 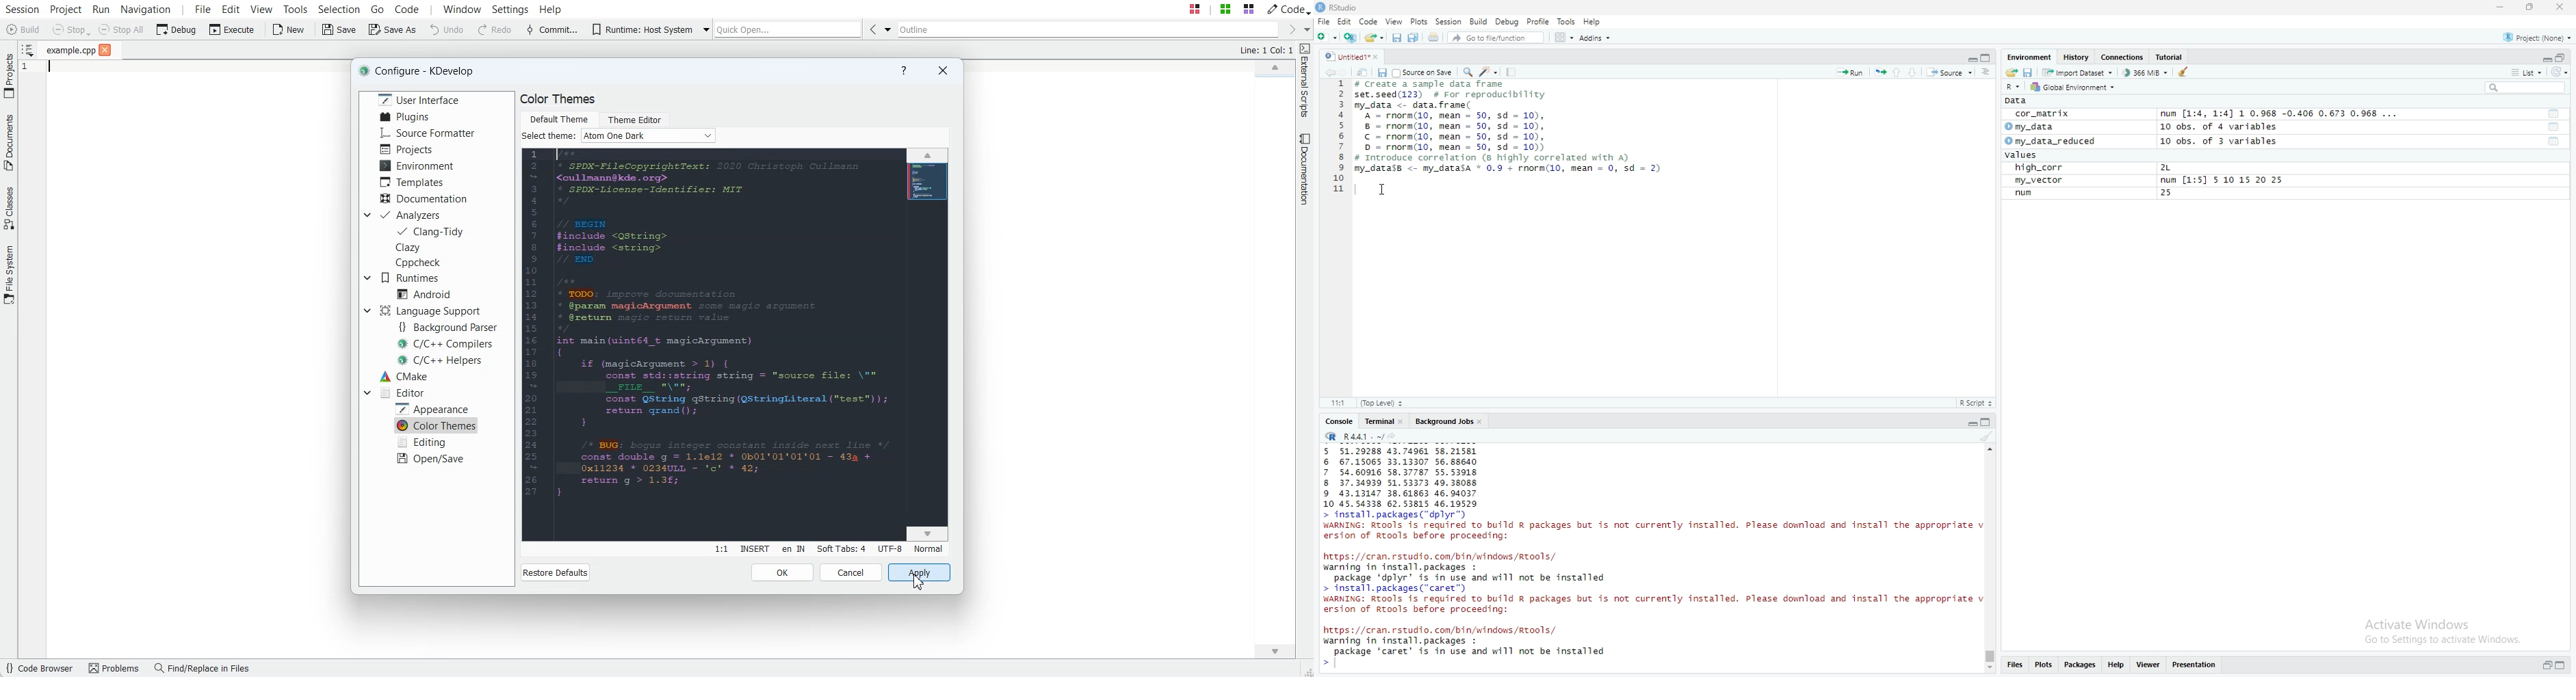 What do you see at coordinates (1970, 424) in the screenshot?
I see `Collapse` at bounding box center [1970, 424].